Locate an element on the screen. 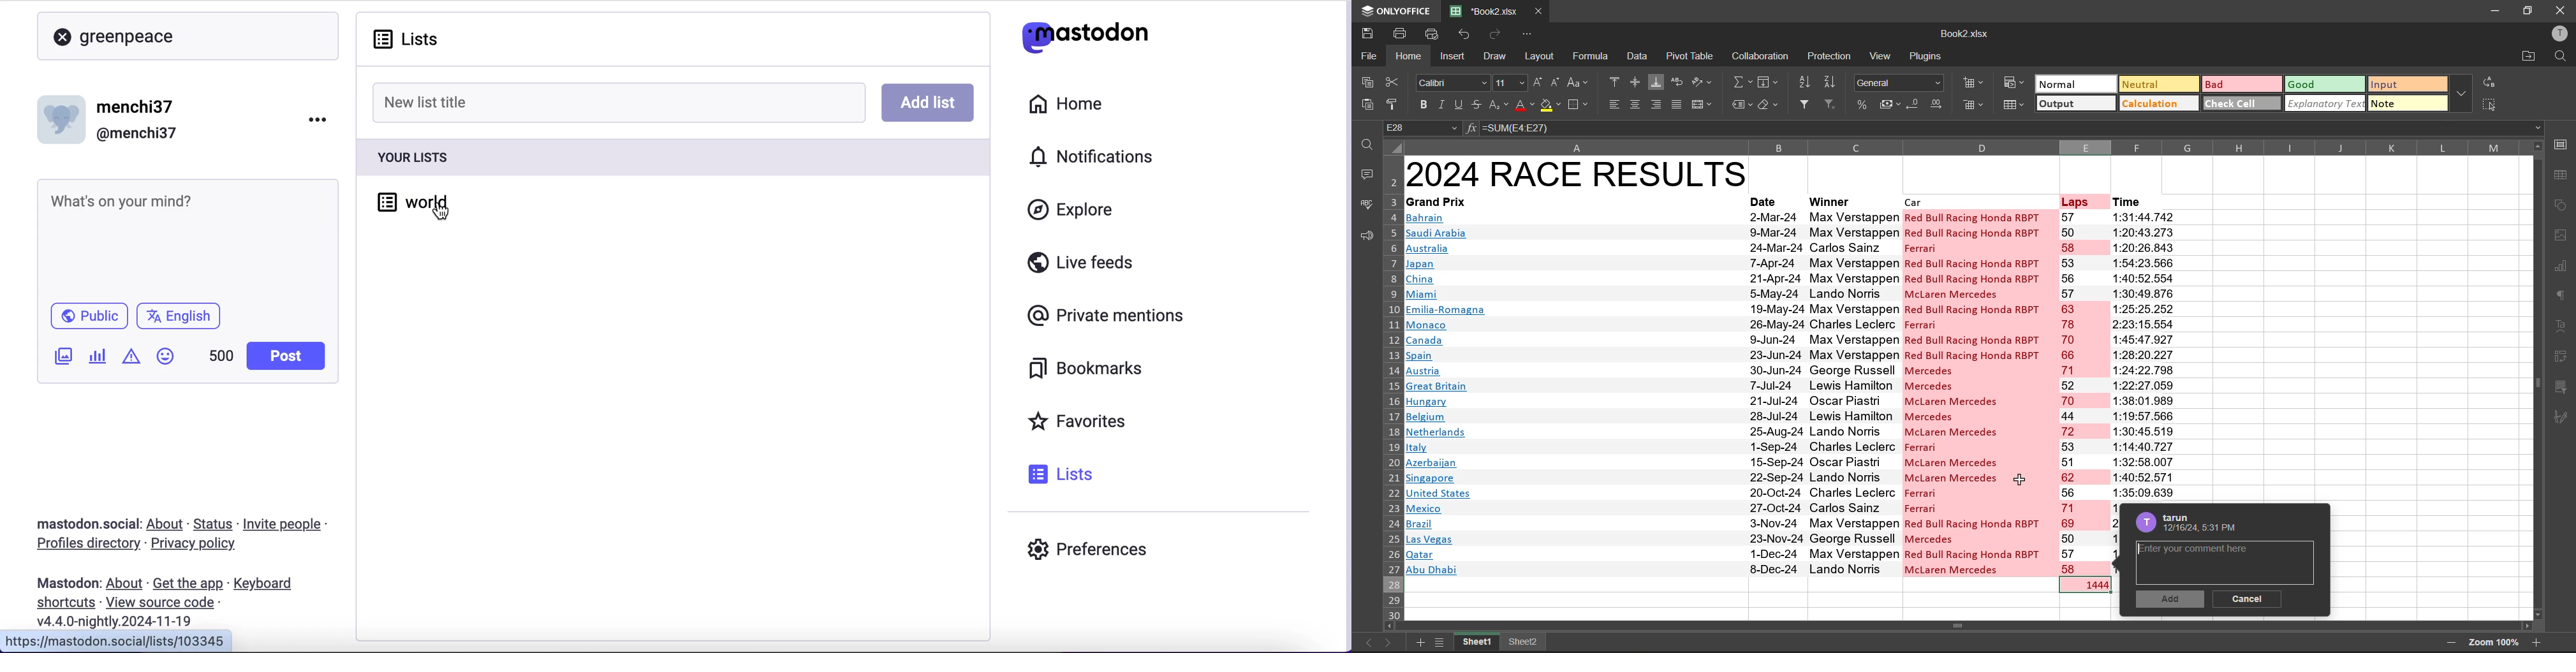 This screenshot has width=2576, height=672. mastodon is located at coordinates (68, 583).